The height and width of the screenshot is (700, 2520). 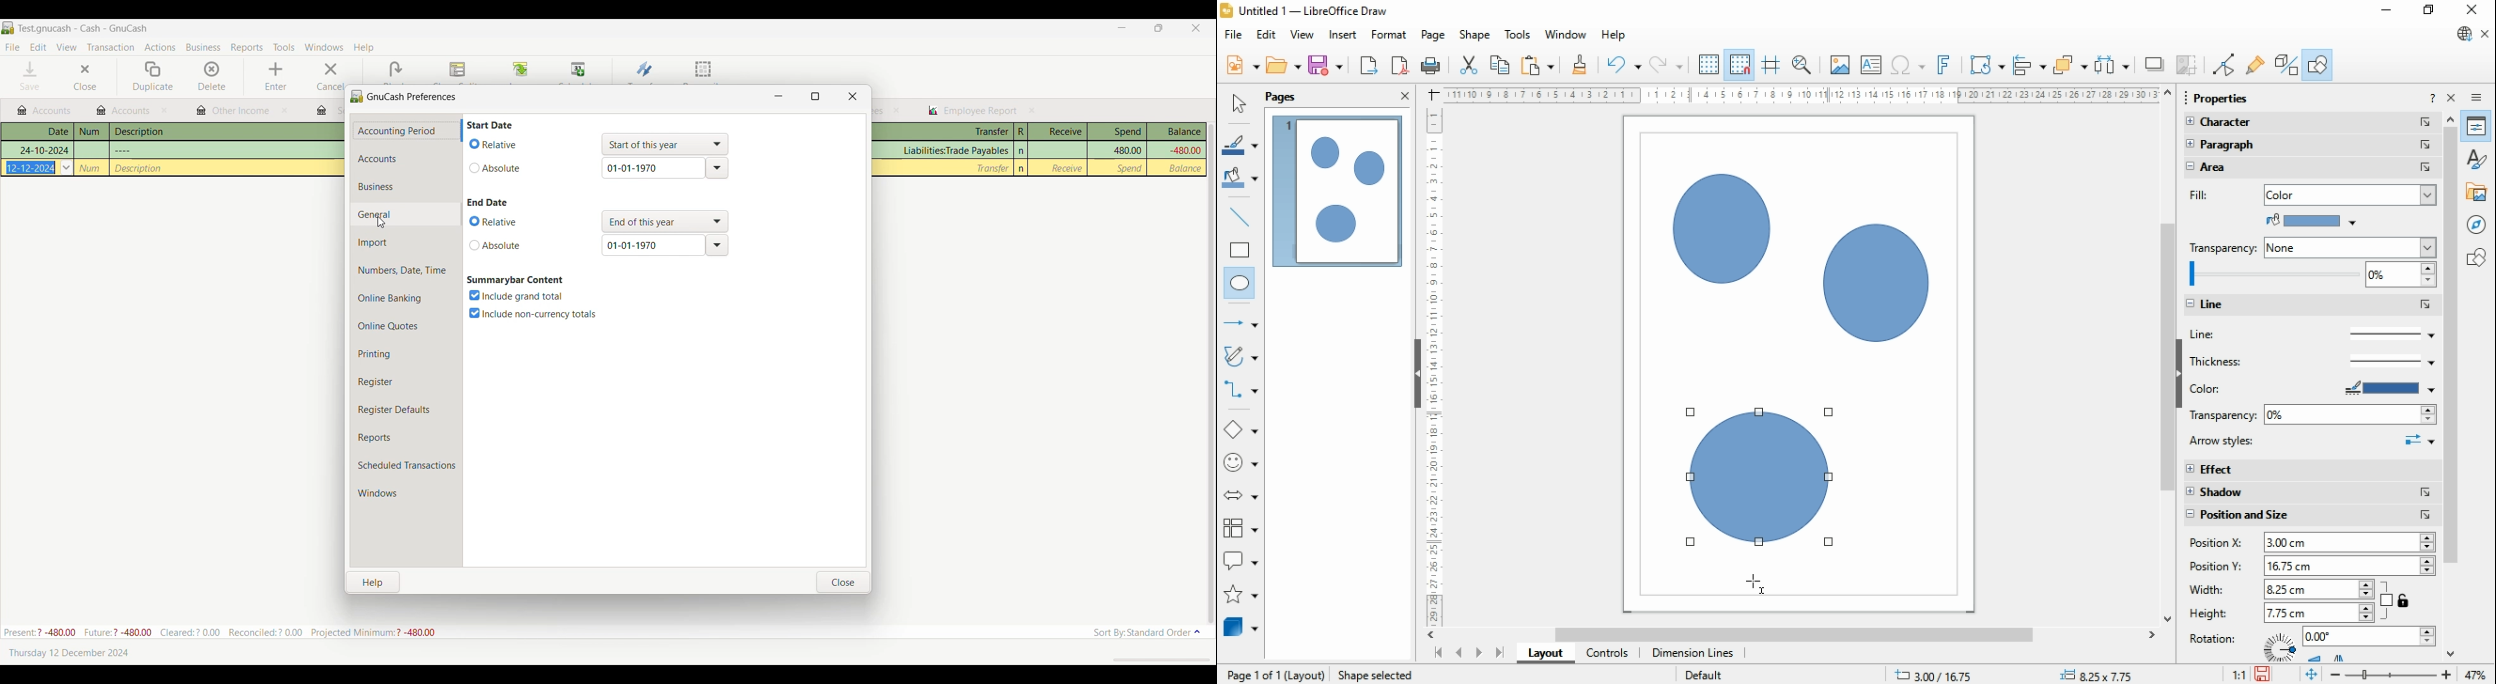 I want to click on arrange, so click(x=2071, y=65).